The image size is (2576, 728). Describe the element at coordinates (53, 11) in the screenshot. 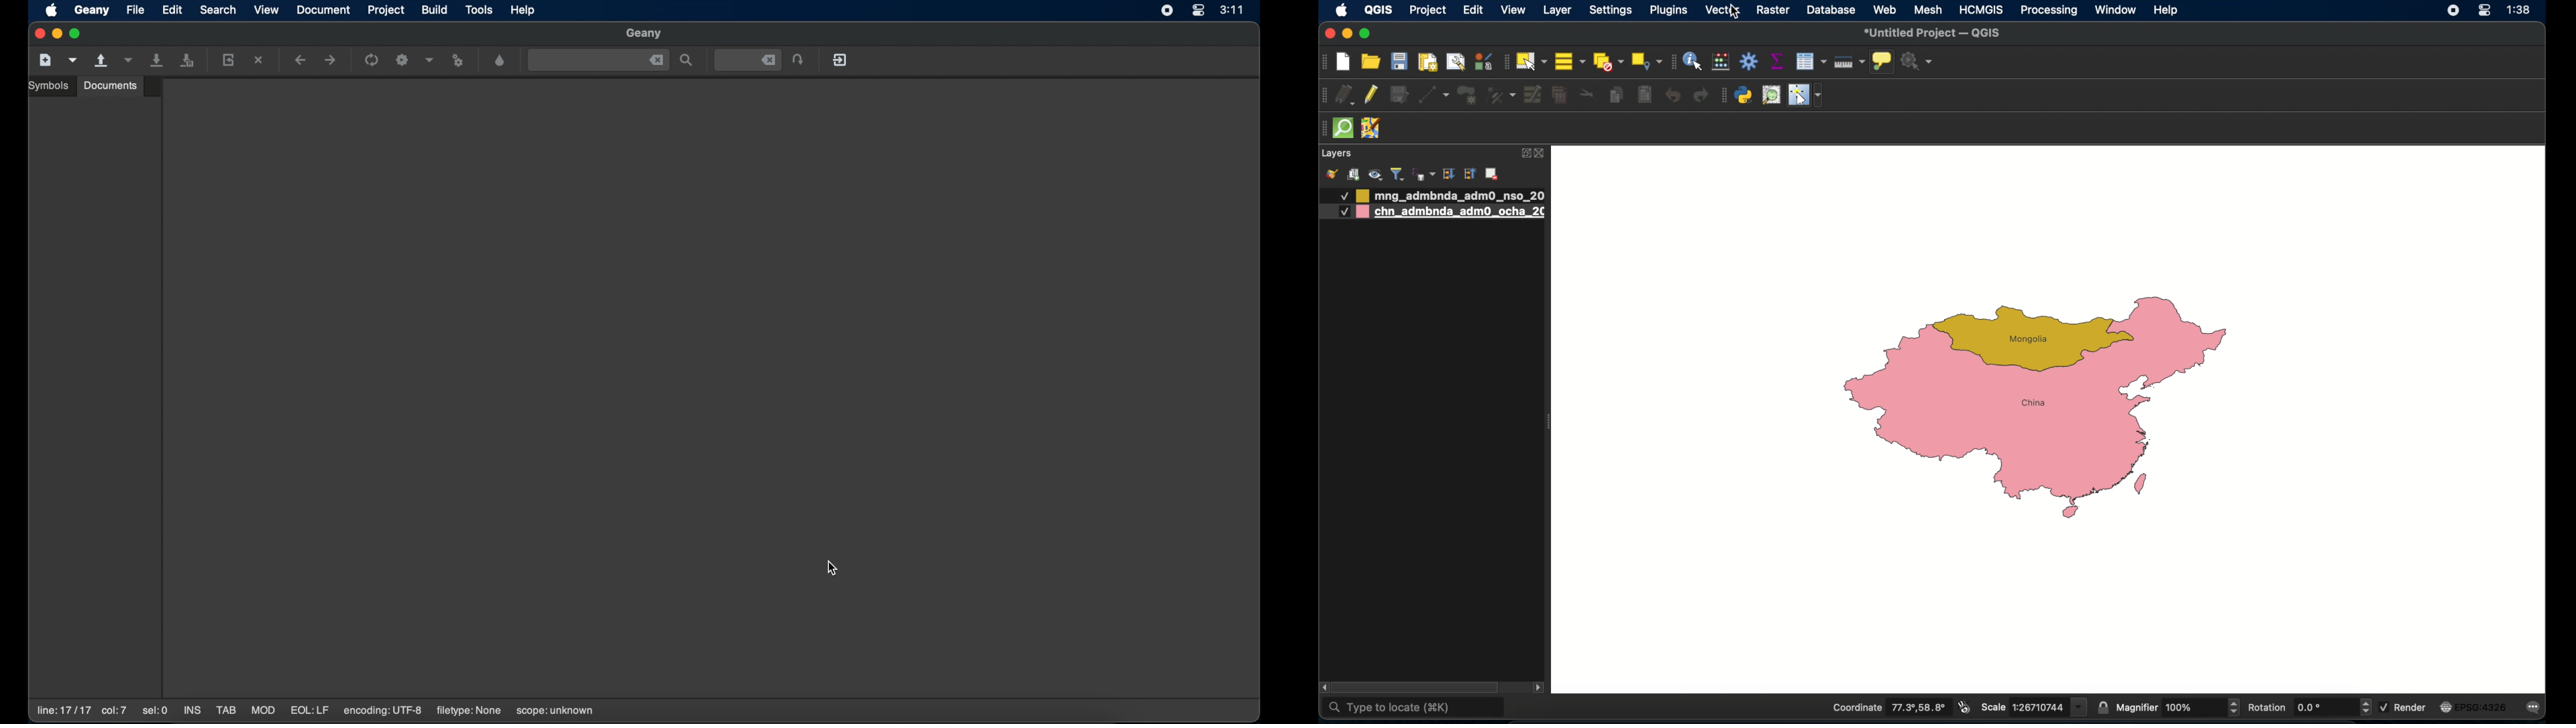

I see `apple icon` at that location.